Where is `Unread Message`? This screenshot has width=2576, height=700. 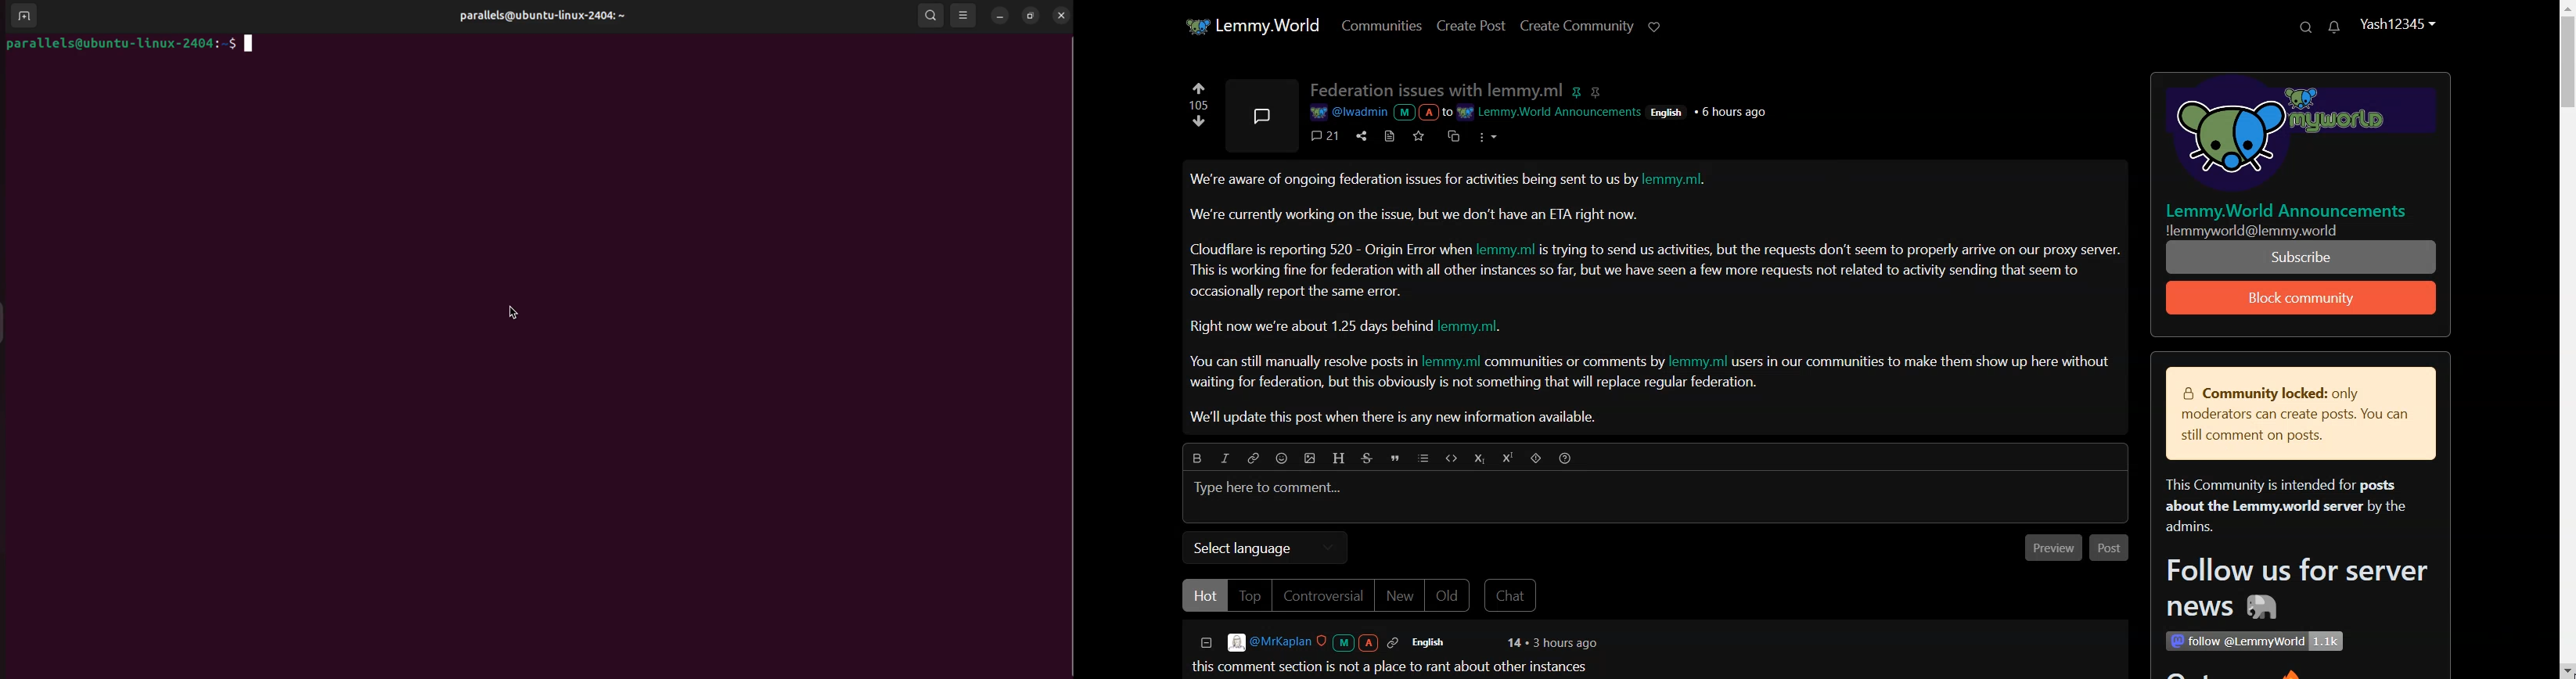
Unread Message is located at coordinates (2336, 30).